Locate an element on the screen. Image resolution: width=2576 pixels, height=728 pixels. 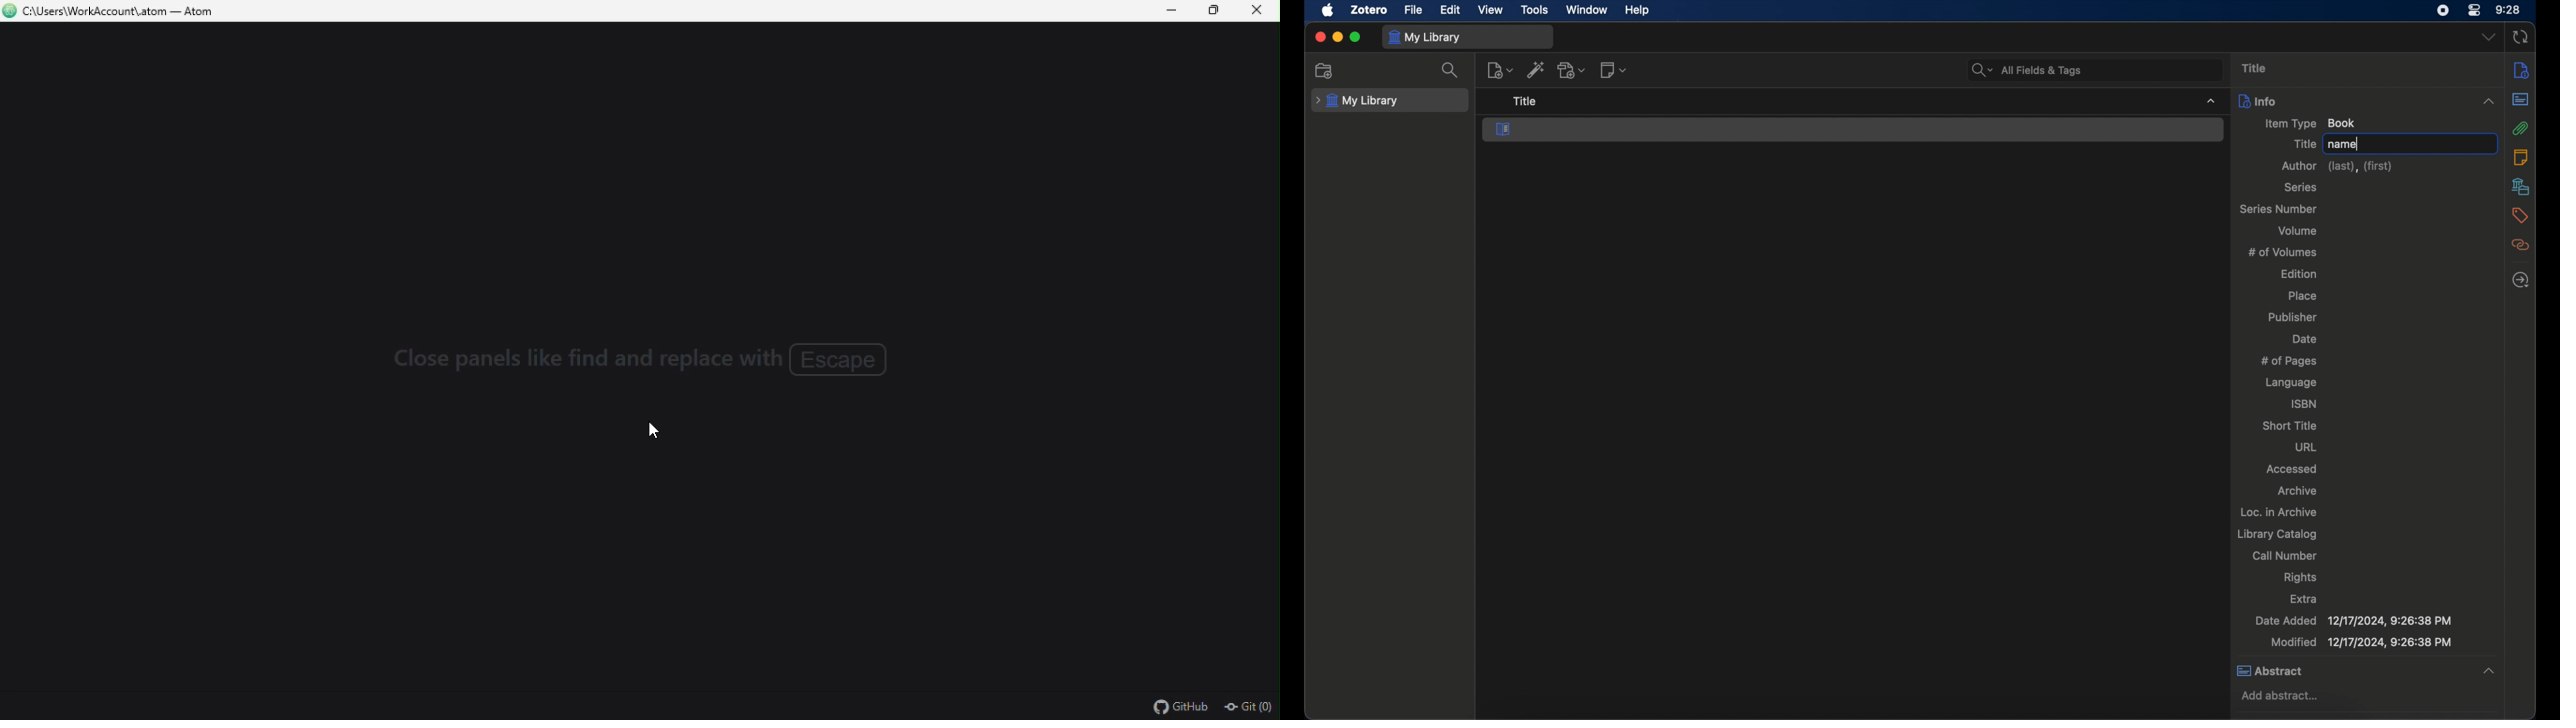
title is located at coordinates (1525, 101).